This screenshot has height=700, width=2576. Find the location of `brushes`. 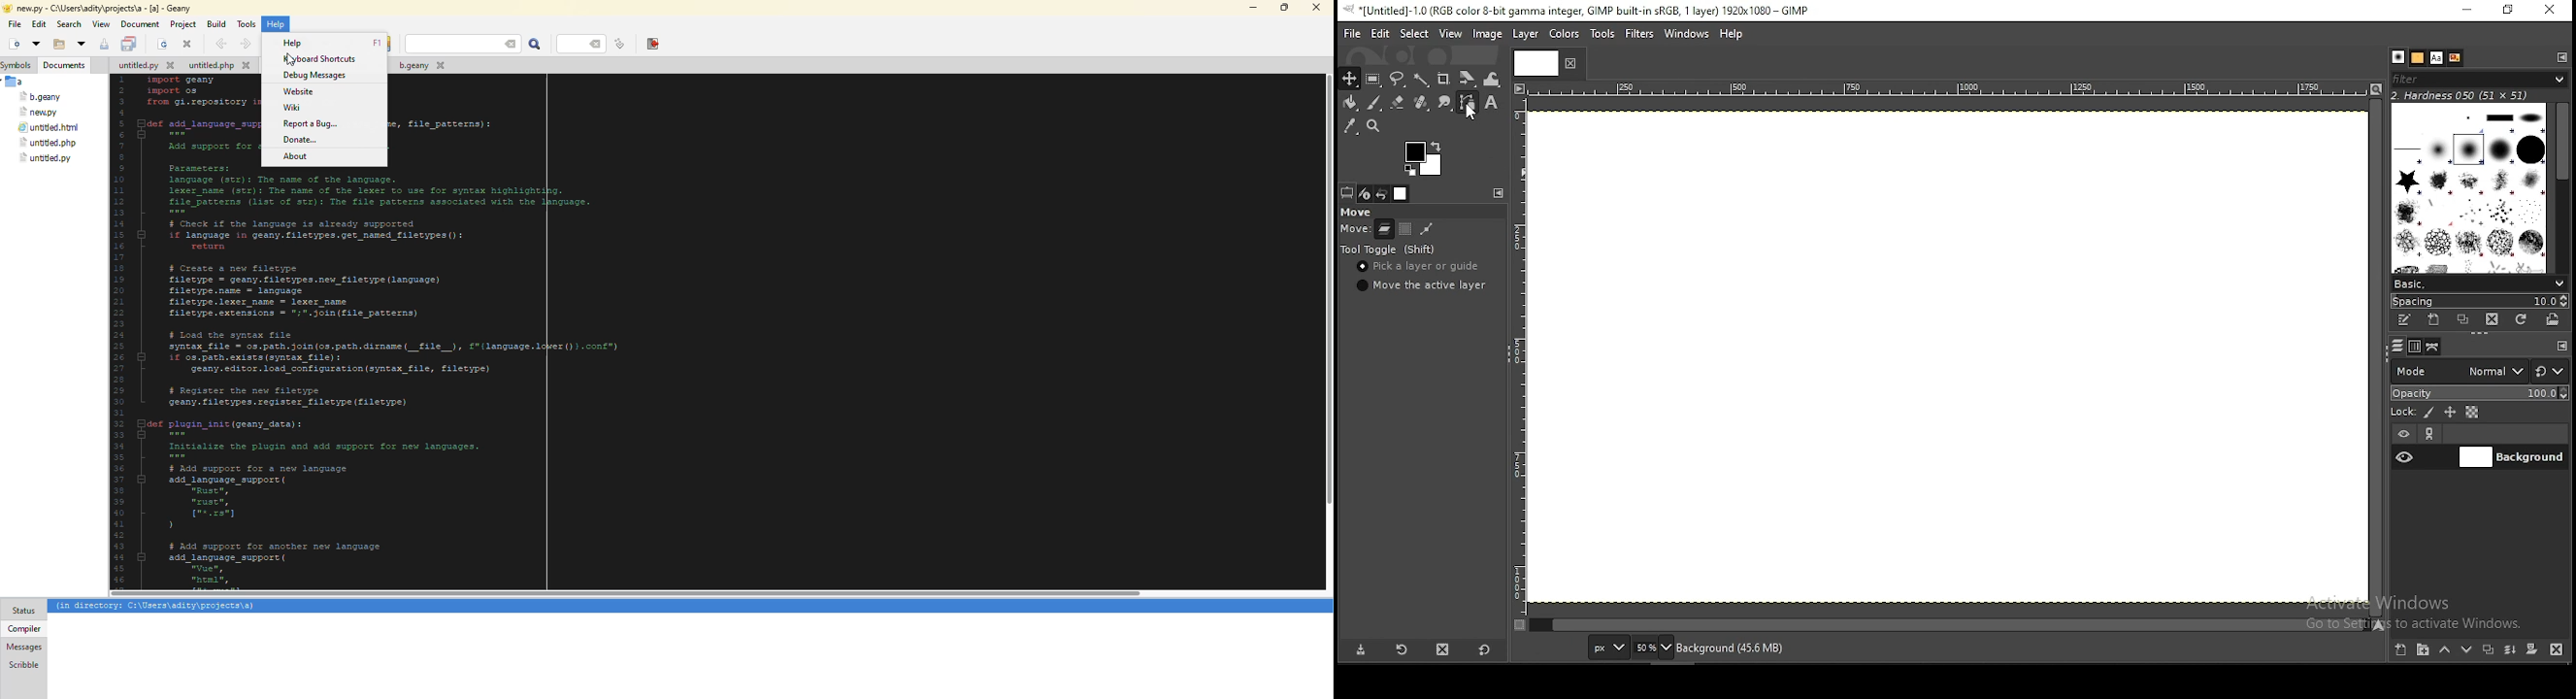

brushes is located at coordinates (2466, 187).